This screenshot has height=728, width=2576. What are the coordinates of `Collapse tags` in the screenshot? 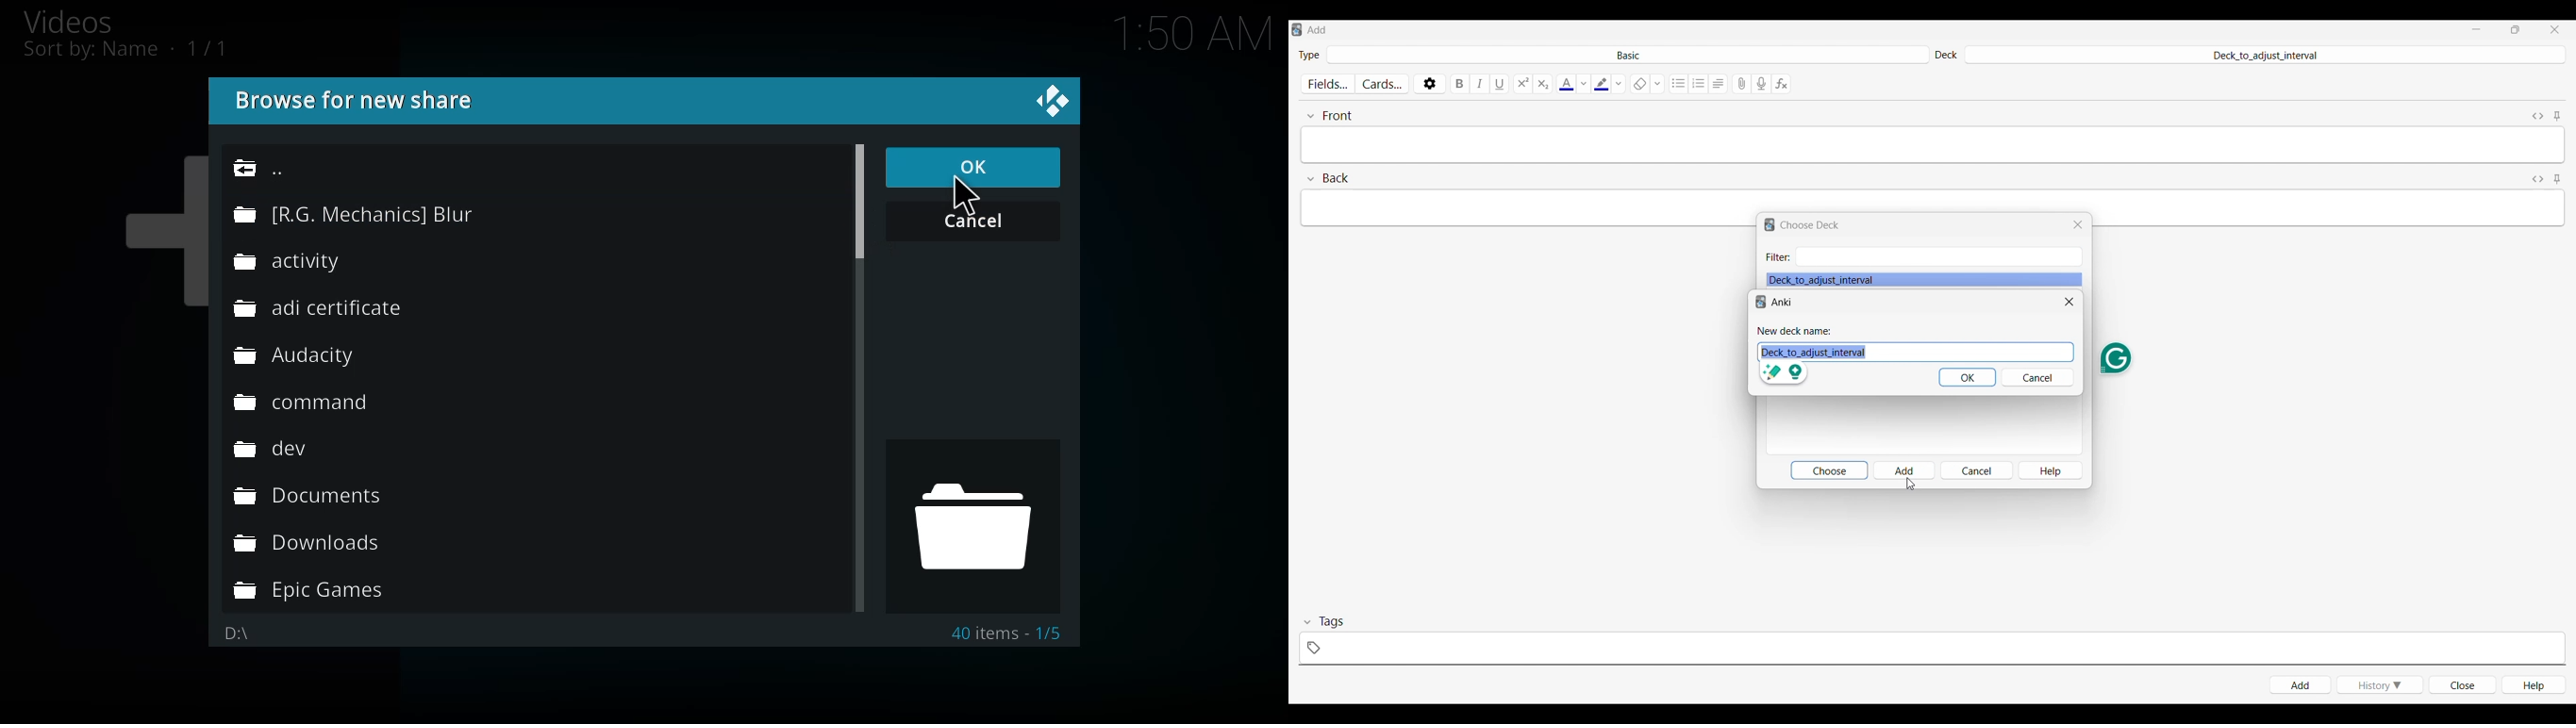 It's located at (1324, 622).